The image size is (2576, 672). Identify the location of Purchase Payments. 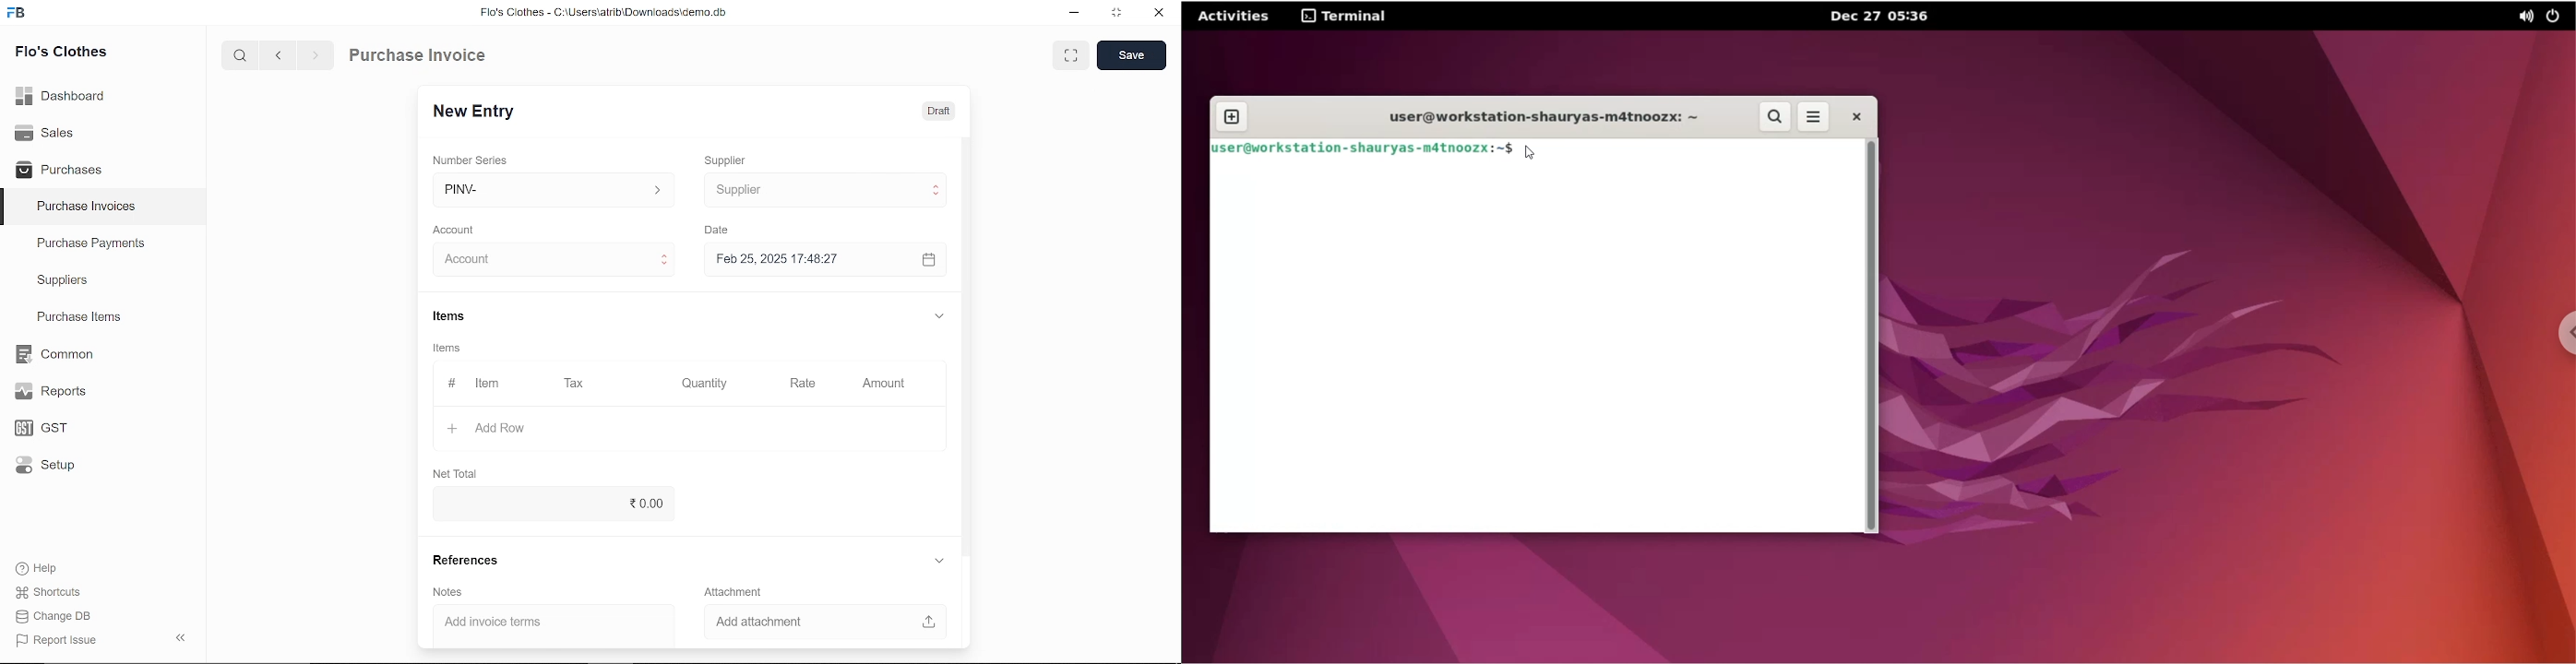
(103, 247).